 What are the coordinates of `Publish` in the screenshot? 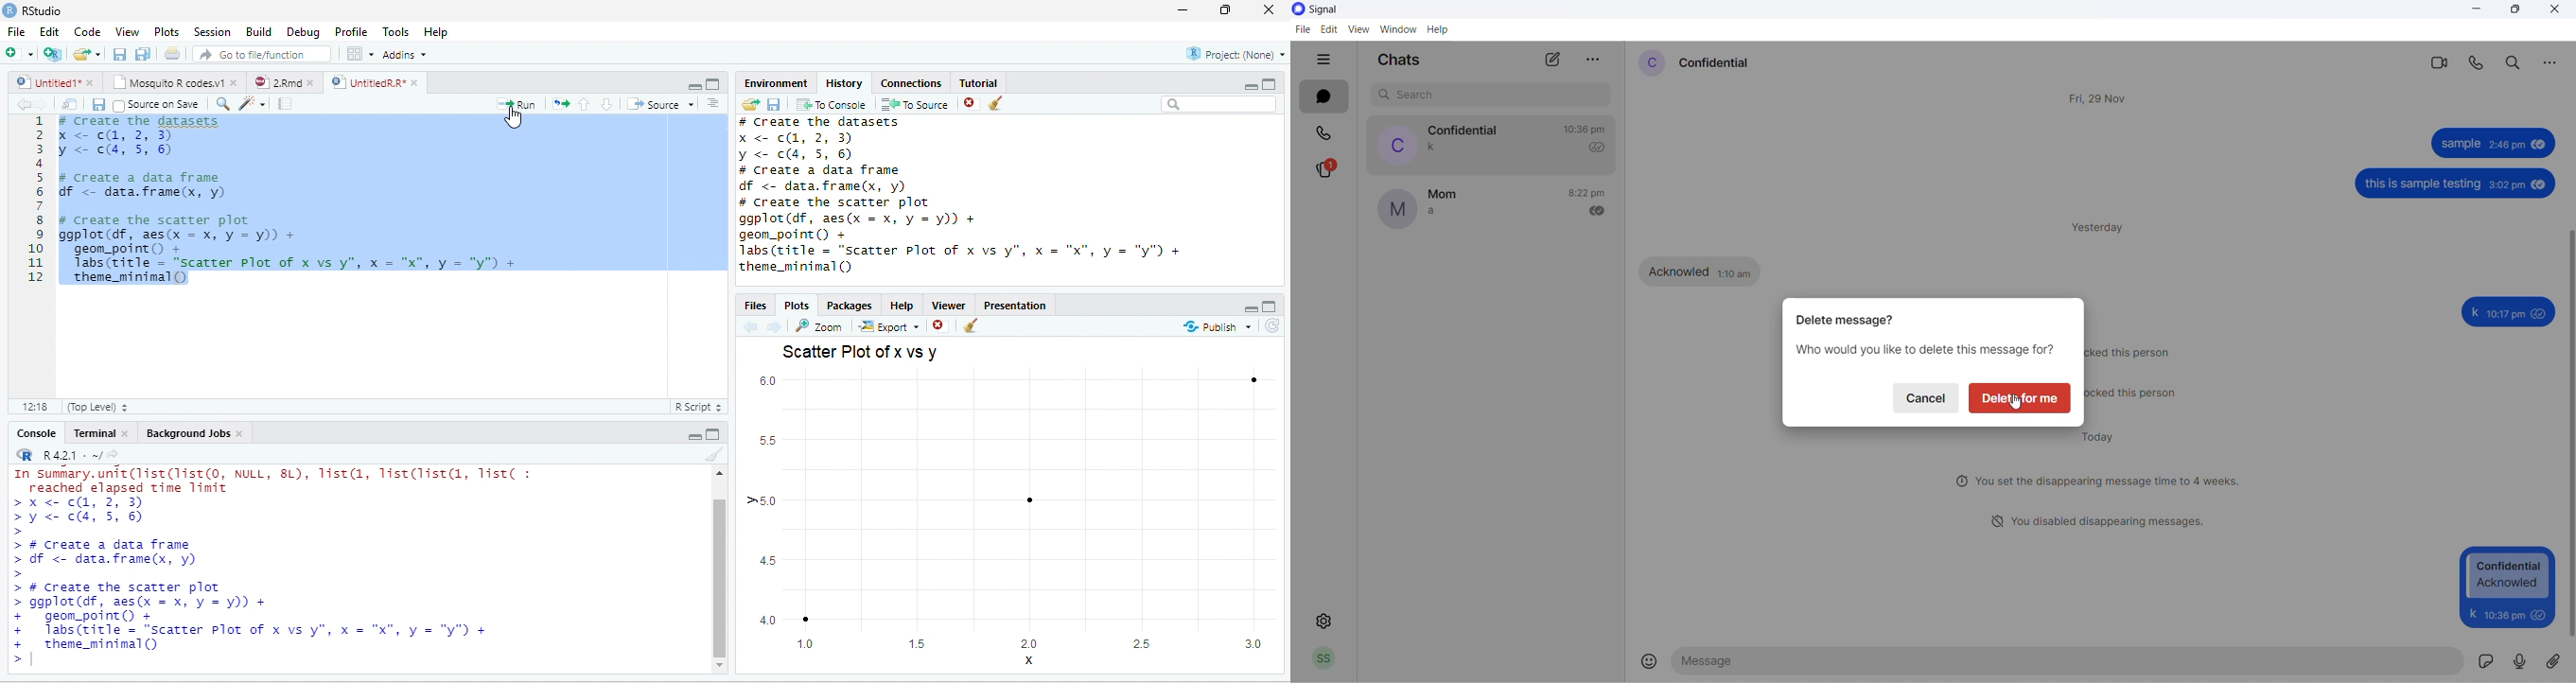 It's located at (1218, 327).